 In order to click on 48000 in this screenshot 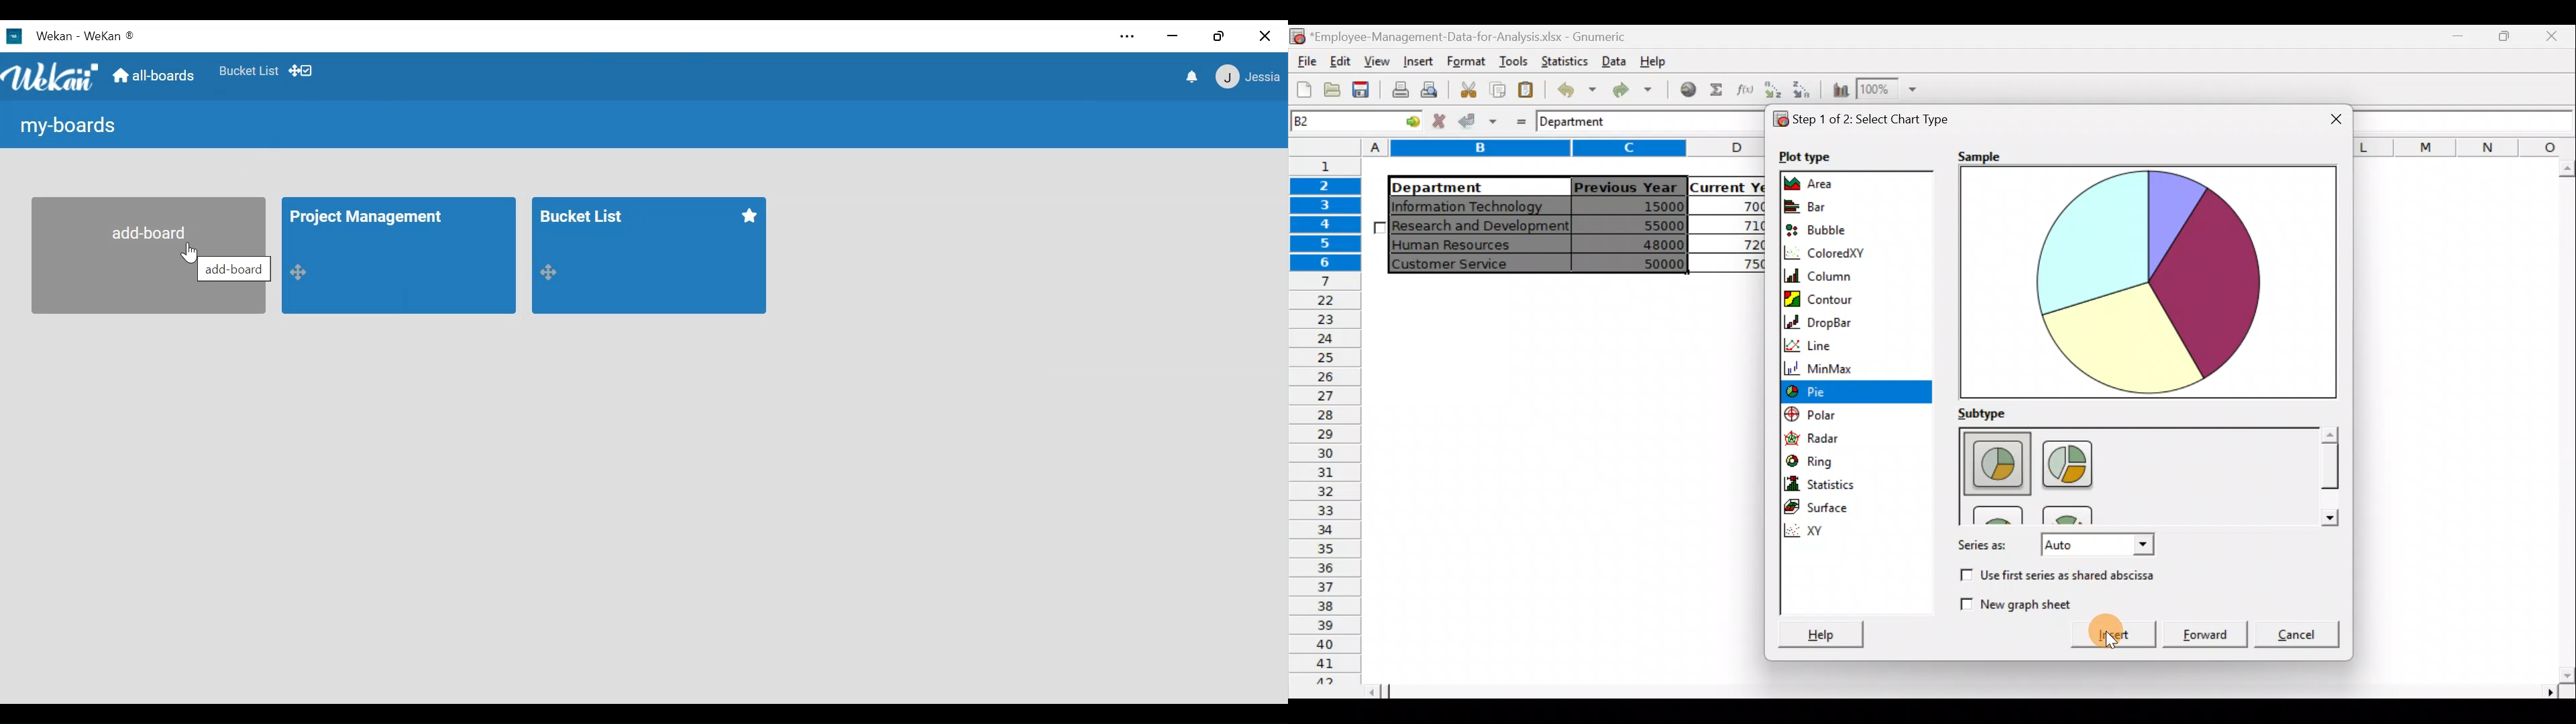, I will do `click(1641, 245)`.